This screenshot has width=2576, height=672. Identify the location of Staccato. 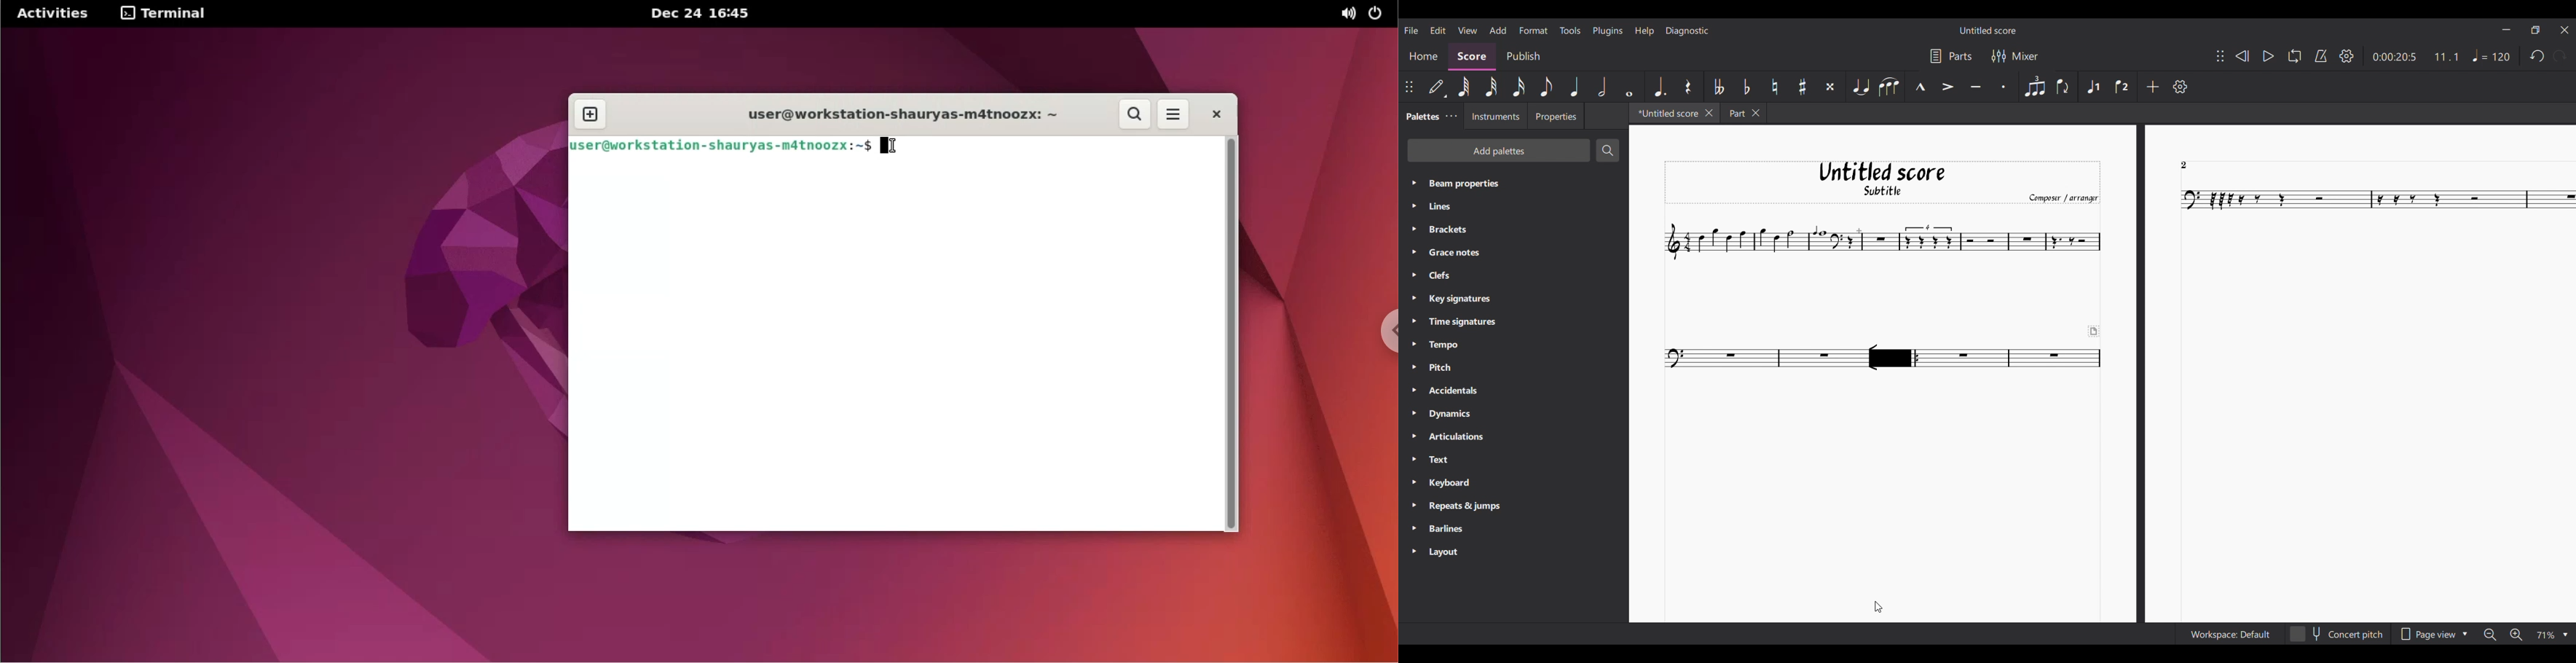
(2005, 86).